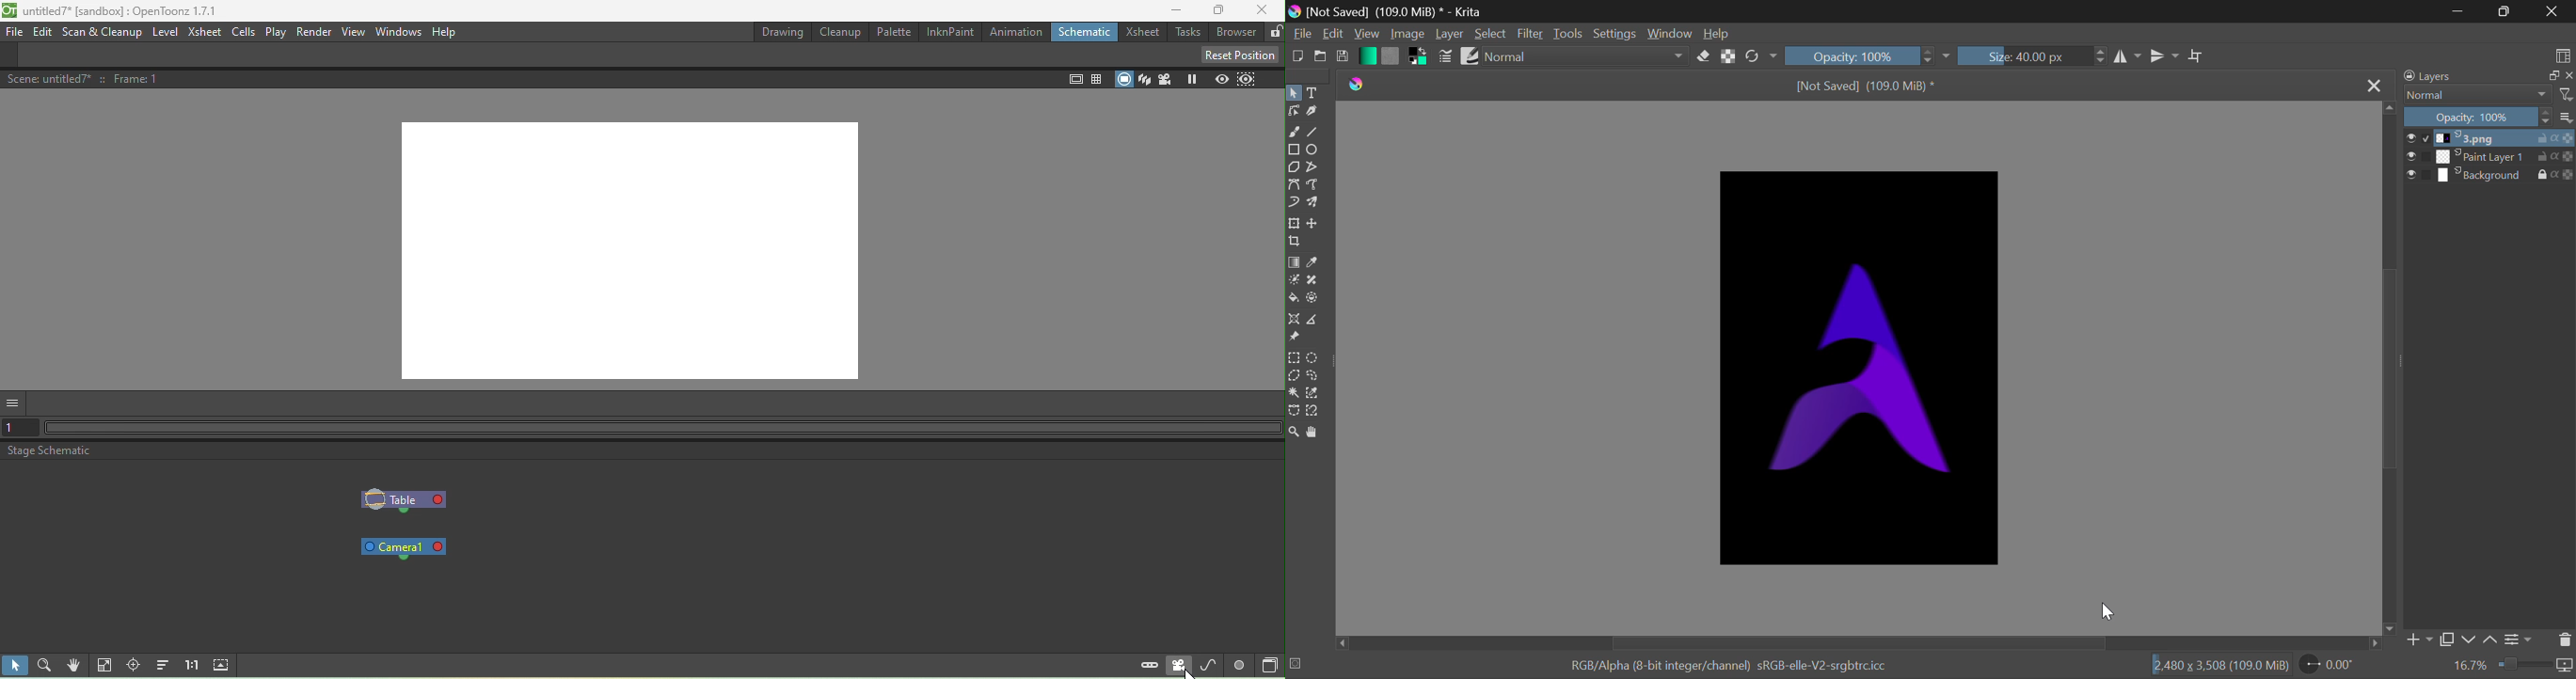  Describe the element at coordinates (2488, 95) in the screenshot. I see `Normal` at that location.